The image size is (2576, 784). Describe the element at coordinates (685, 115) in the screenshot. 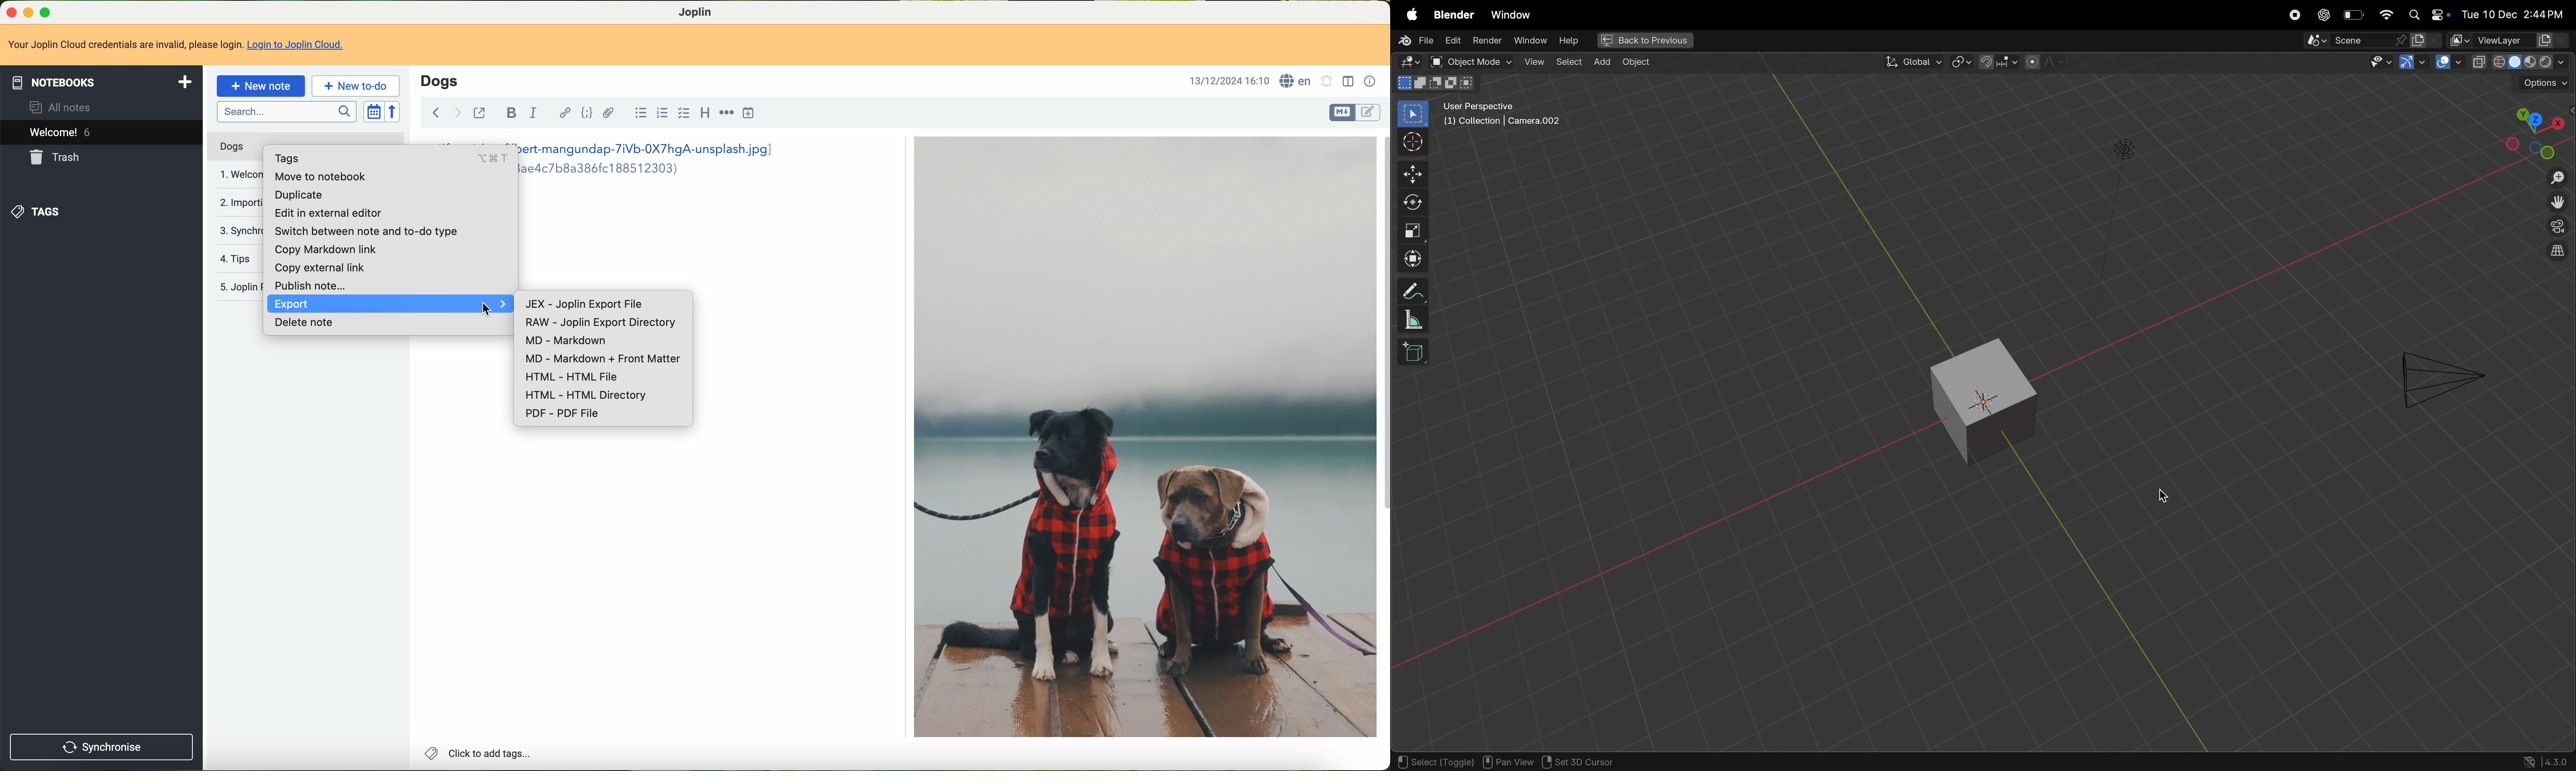

I see `checkbox` at that location.